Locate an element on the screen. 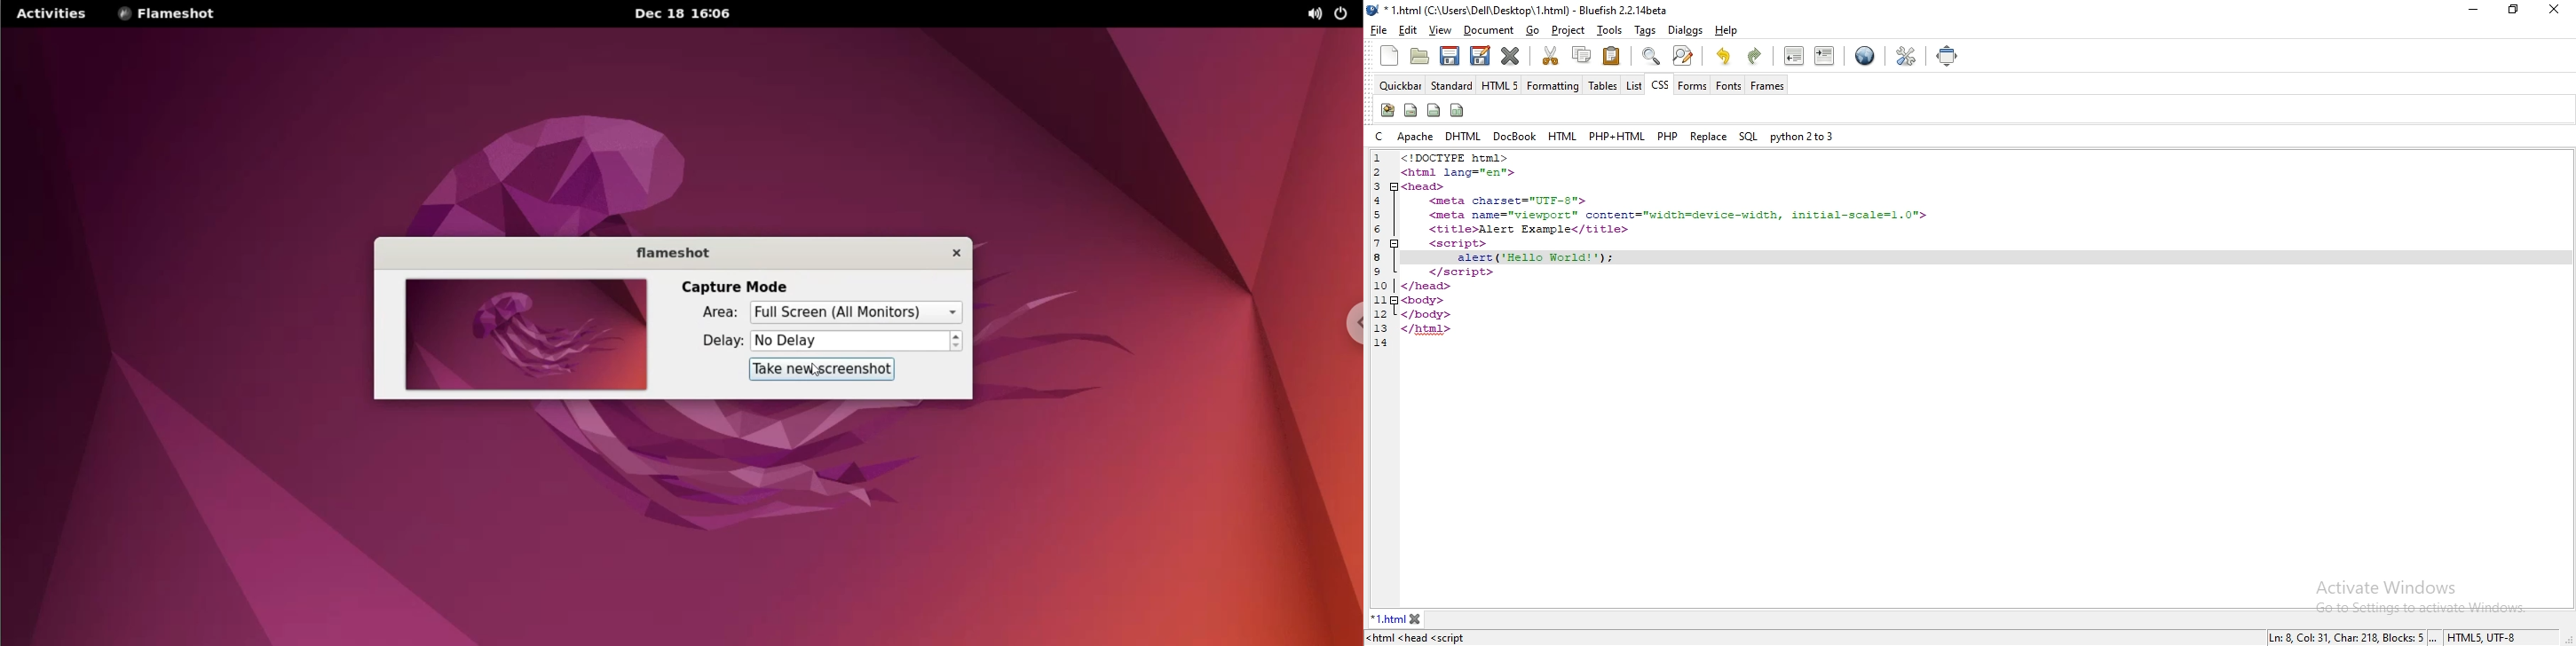 The image size is (2576, 672). tables is located at coordinates (1600, 86).